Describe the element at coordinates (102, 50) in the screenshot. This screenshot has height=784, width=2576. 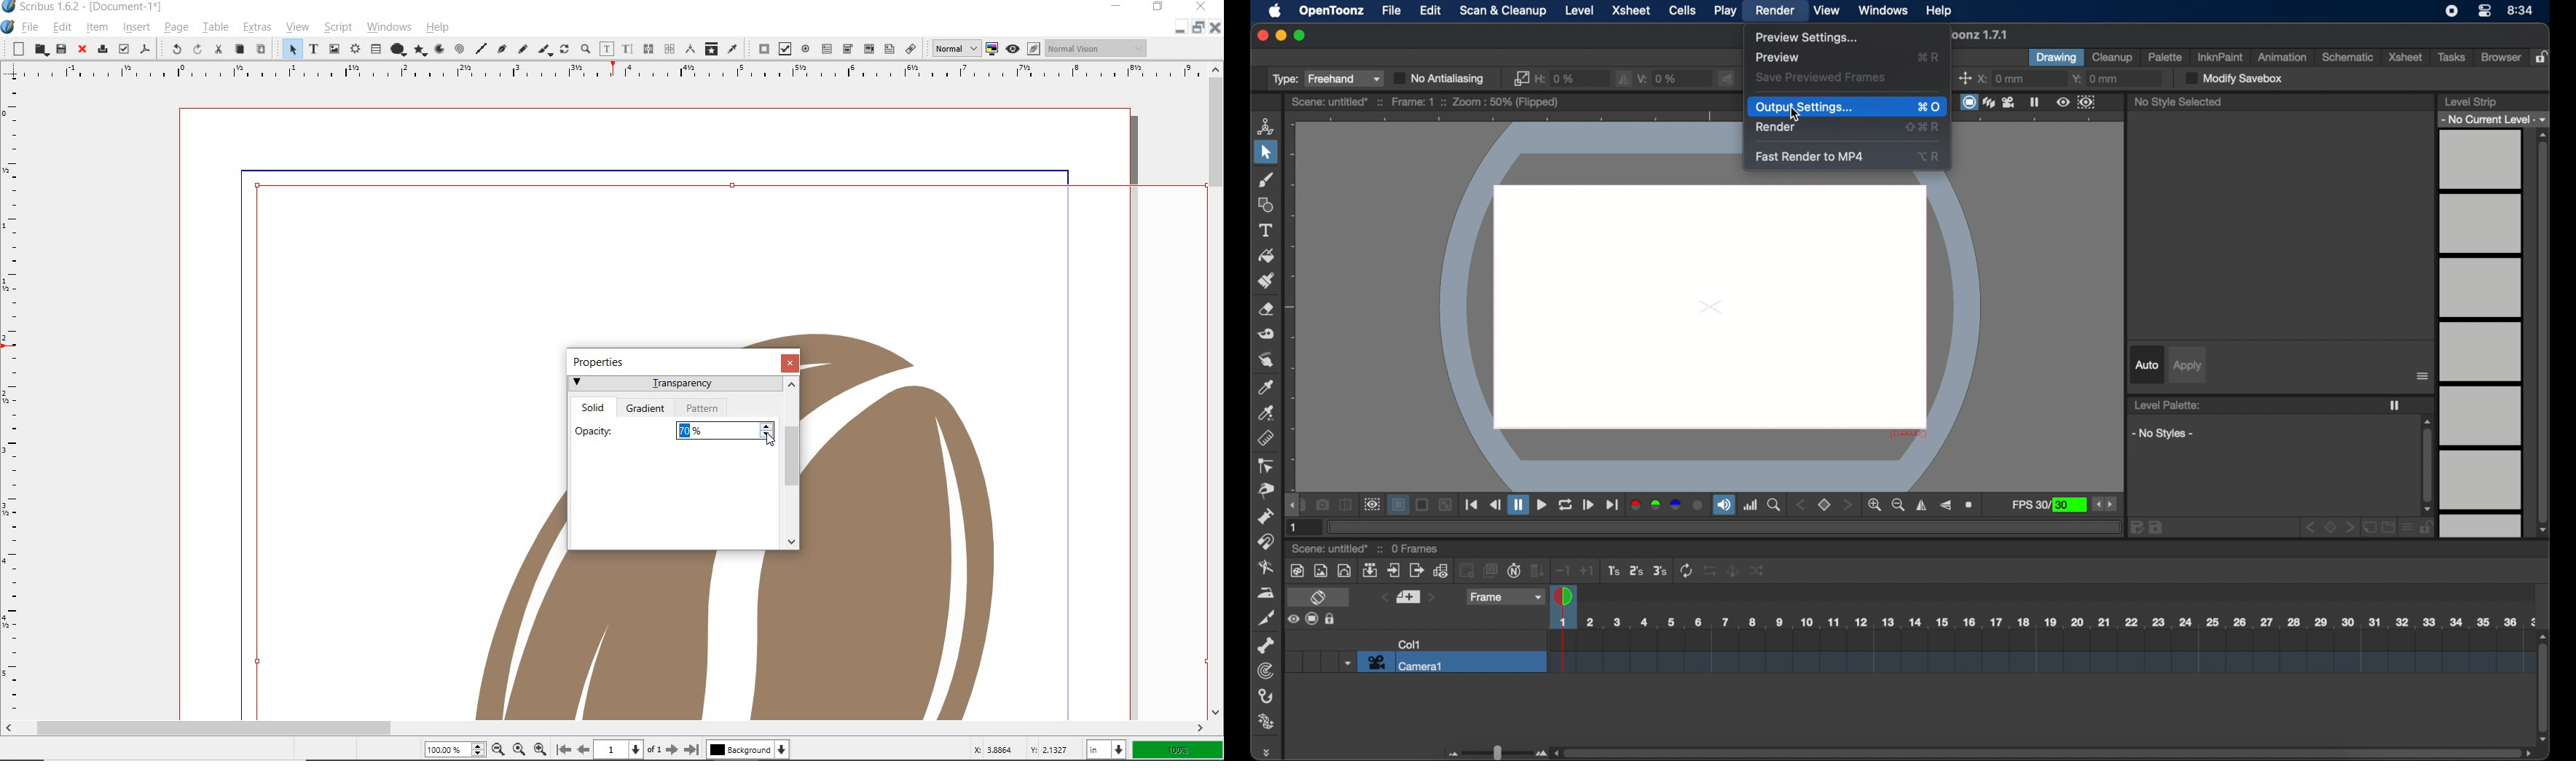
I see `print` at that location.